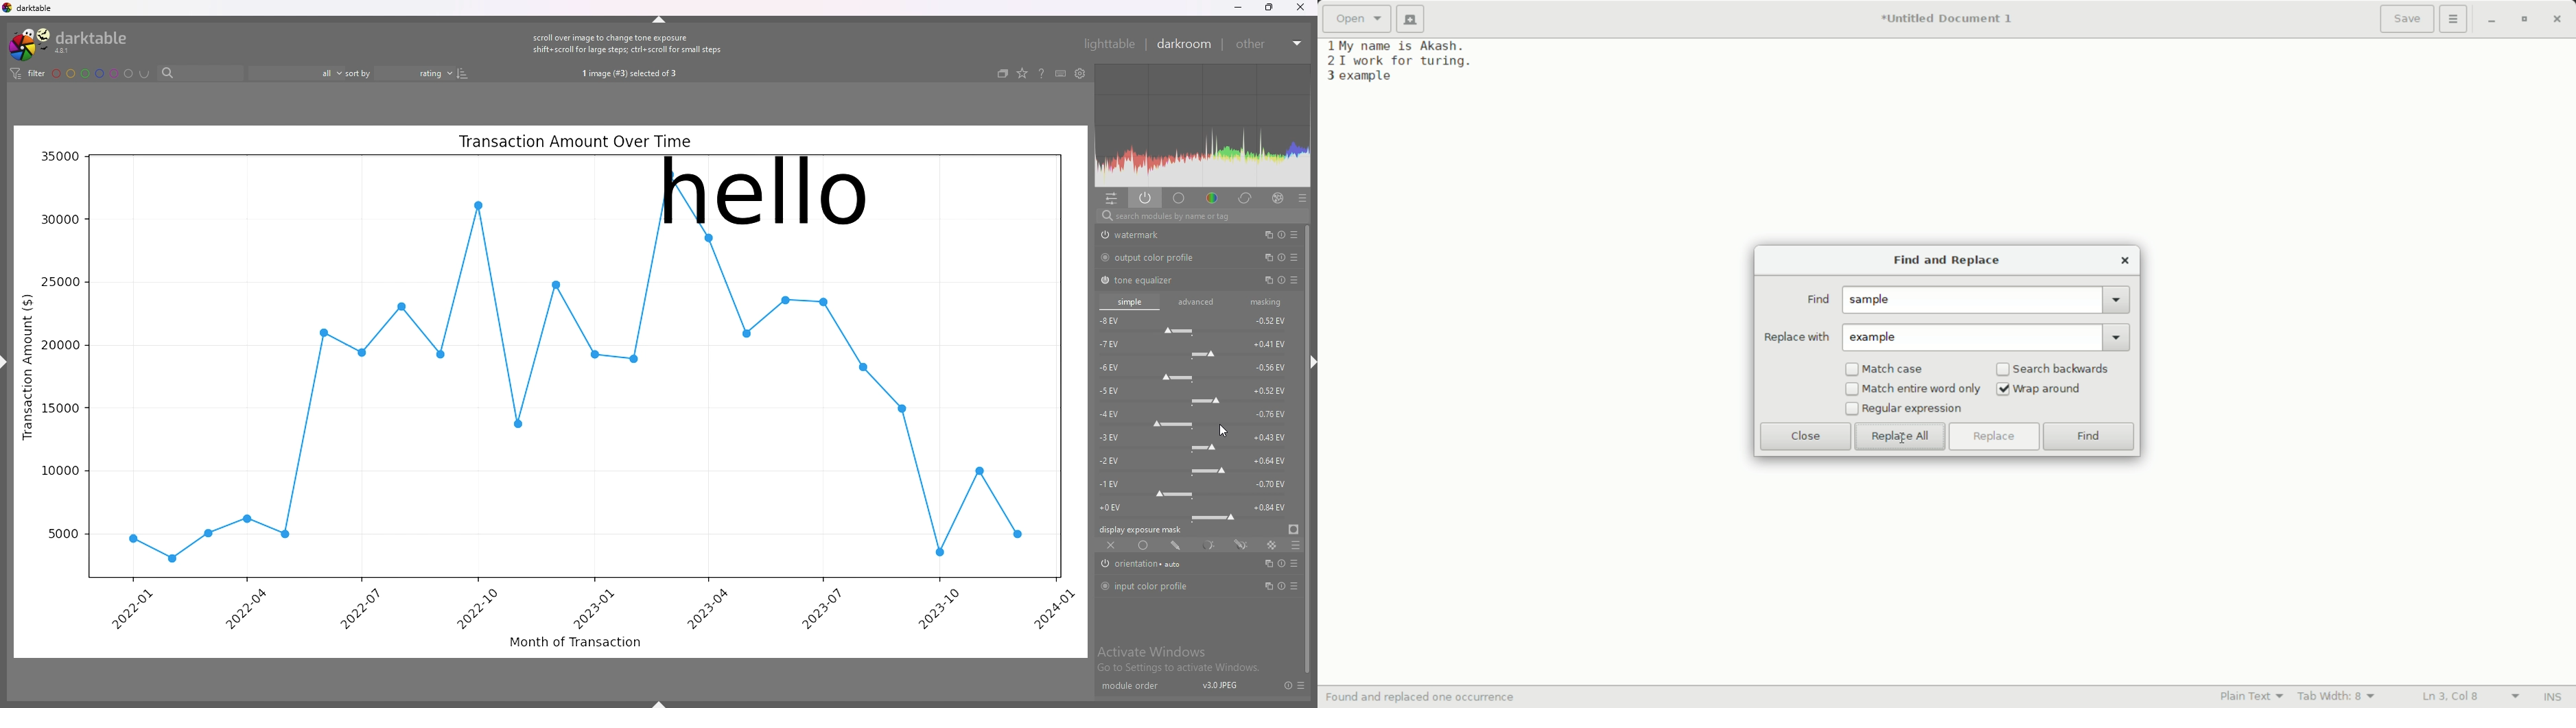  Describe the element at coordinates (819, 608) in the screenshot. I see `2023-07` at that location.